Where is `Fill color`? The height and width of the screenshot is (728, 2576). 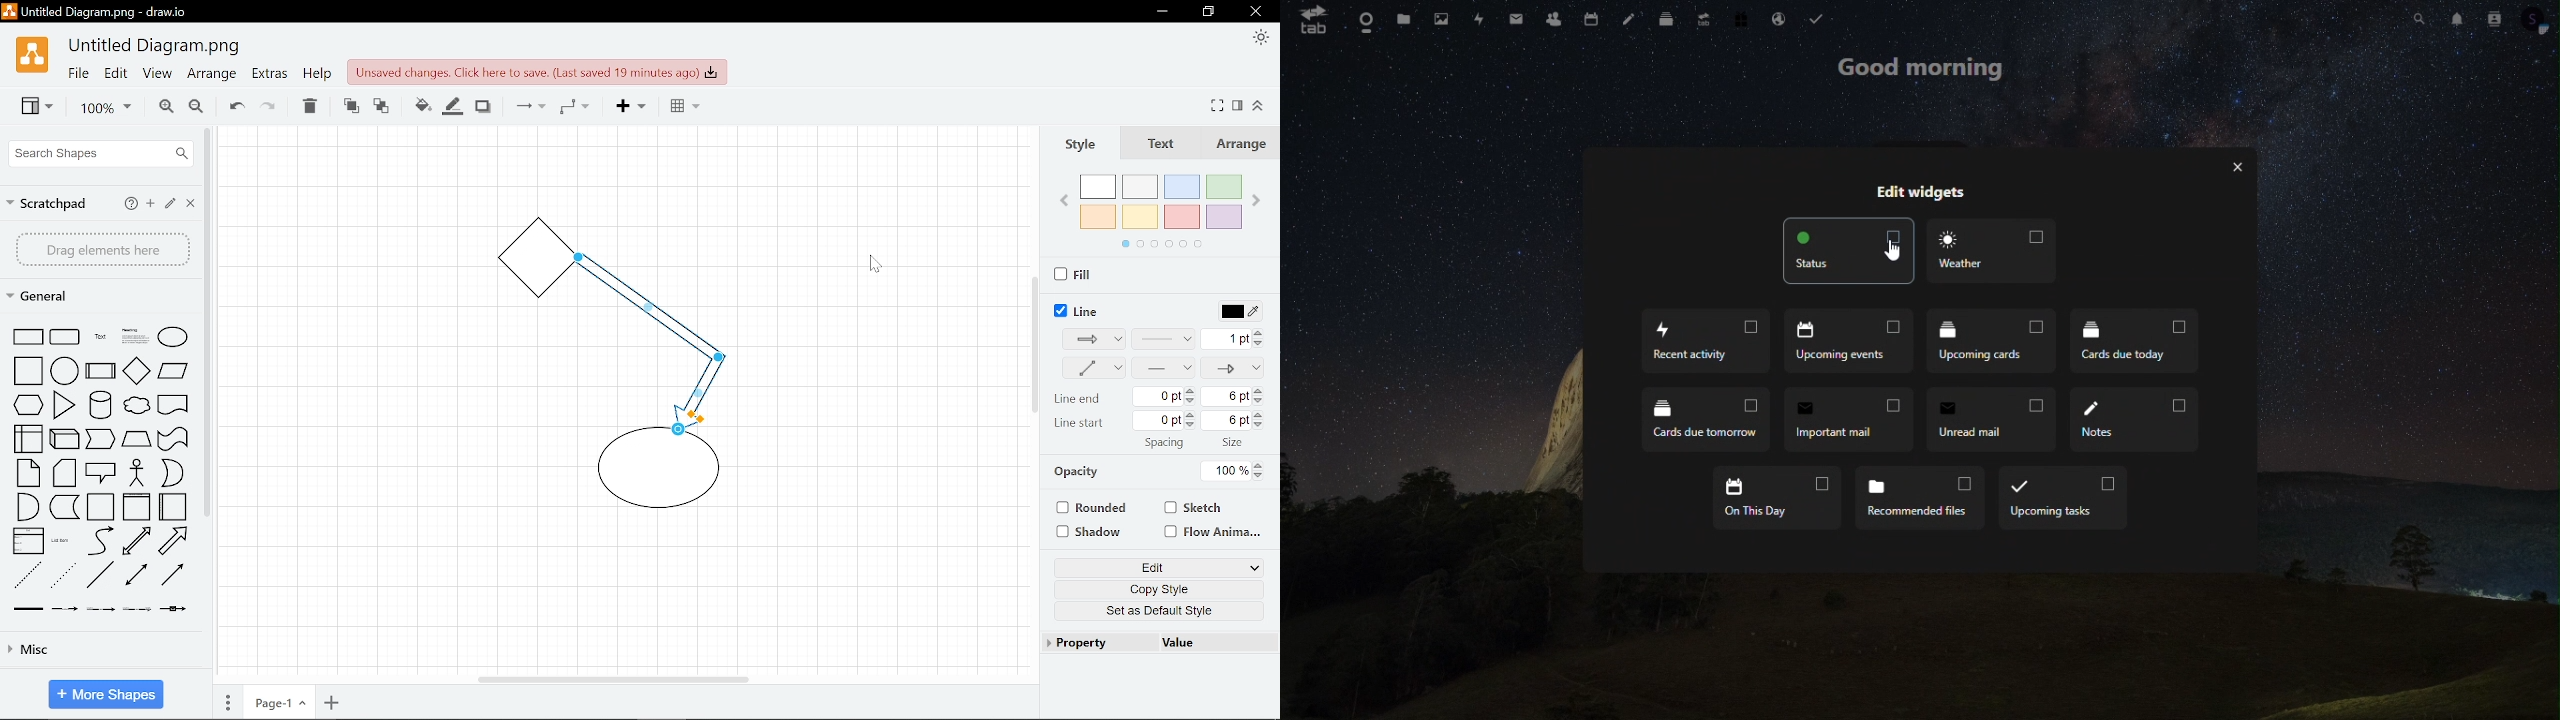
Fill color is located at coordinates (453, 105).